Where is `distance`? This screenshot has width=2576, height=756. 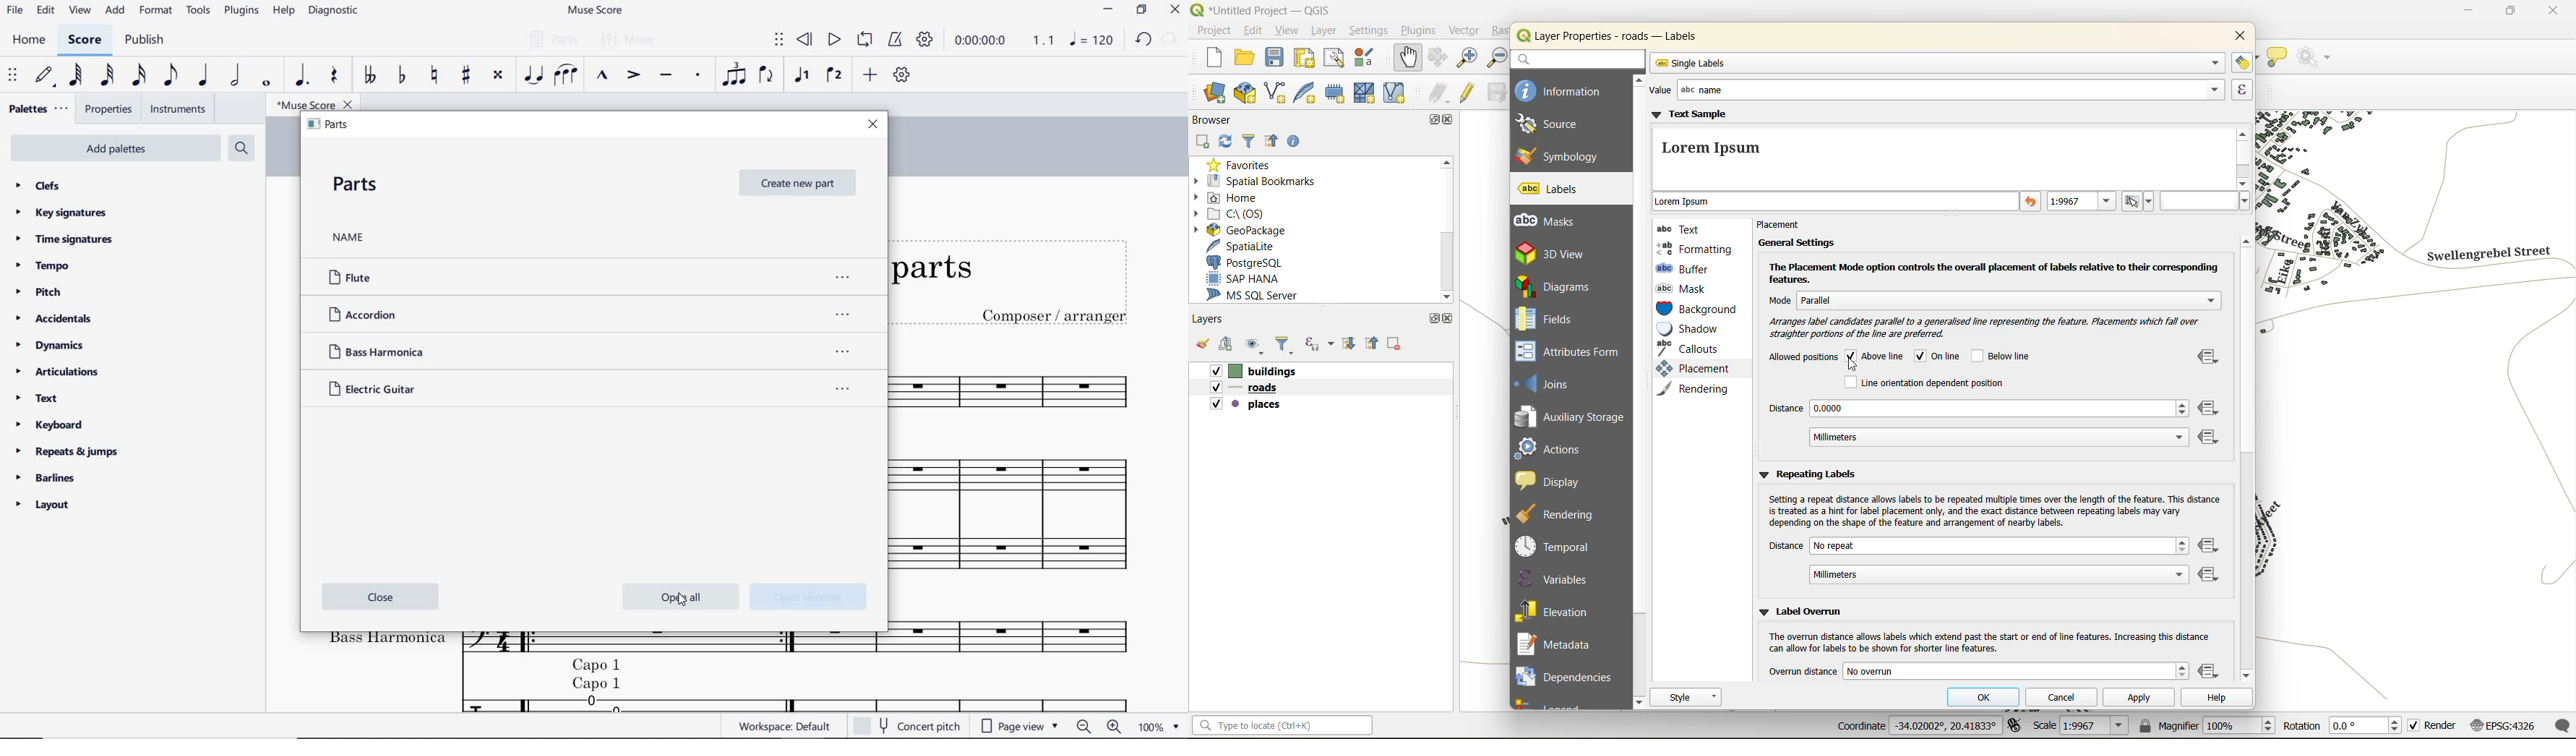
distance is located at coordinates (1979, 424).